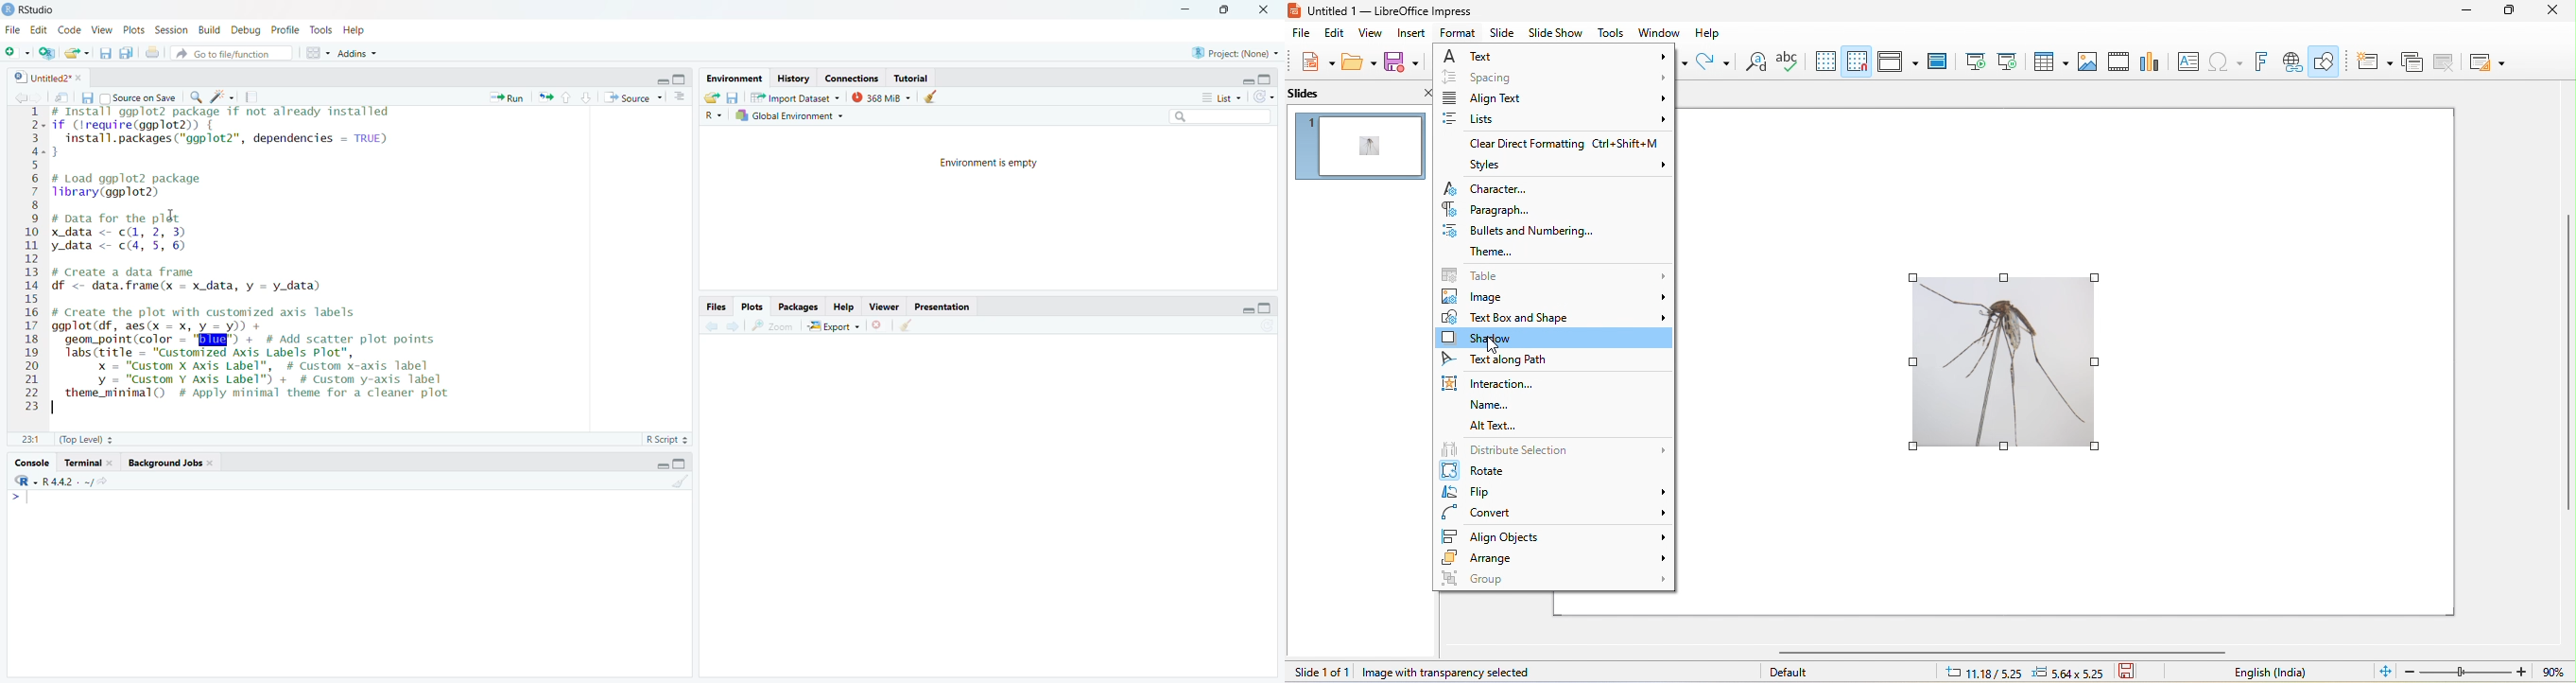 This screenshot has height=700, width=2576. I want to click on options, so click(679, 98).